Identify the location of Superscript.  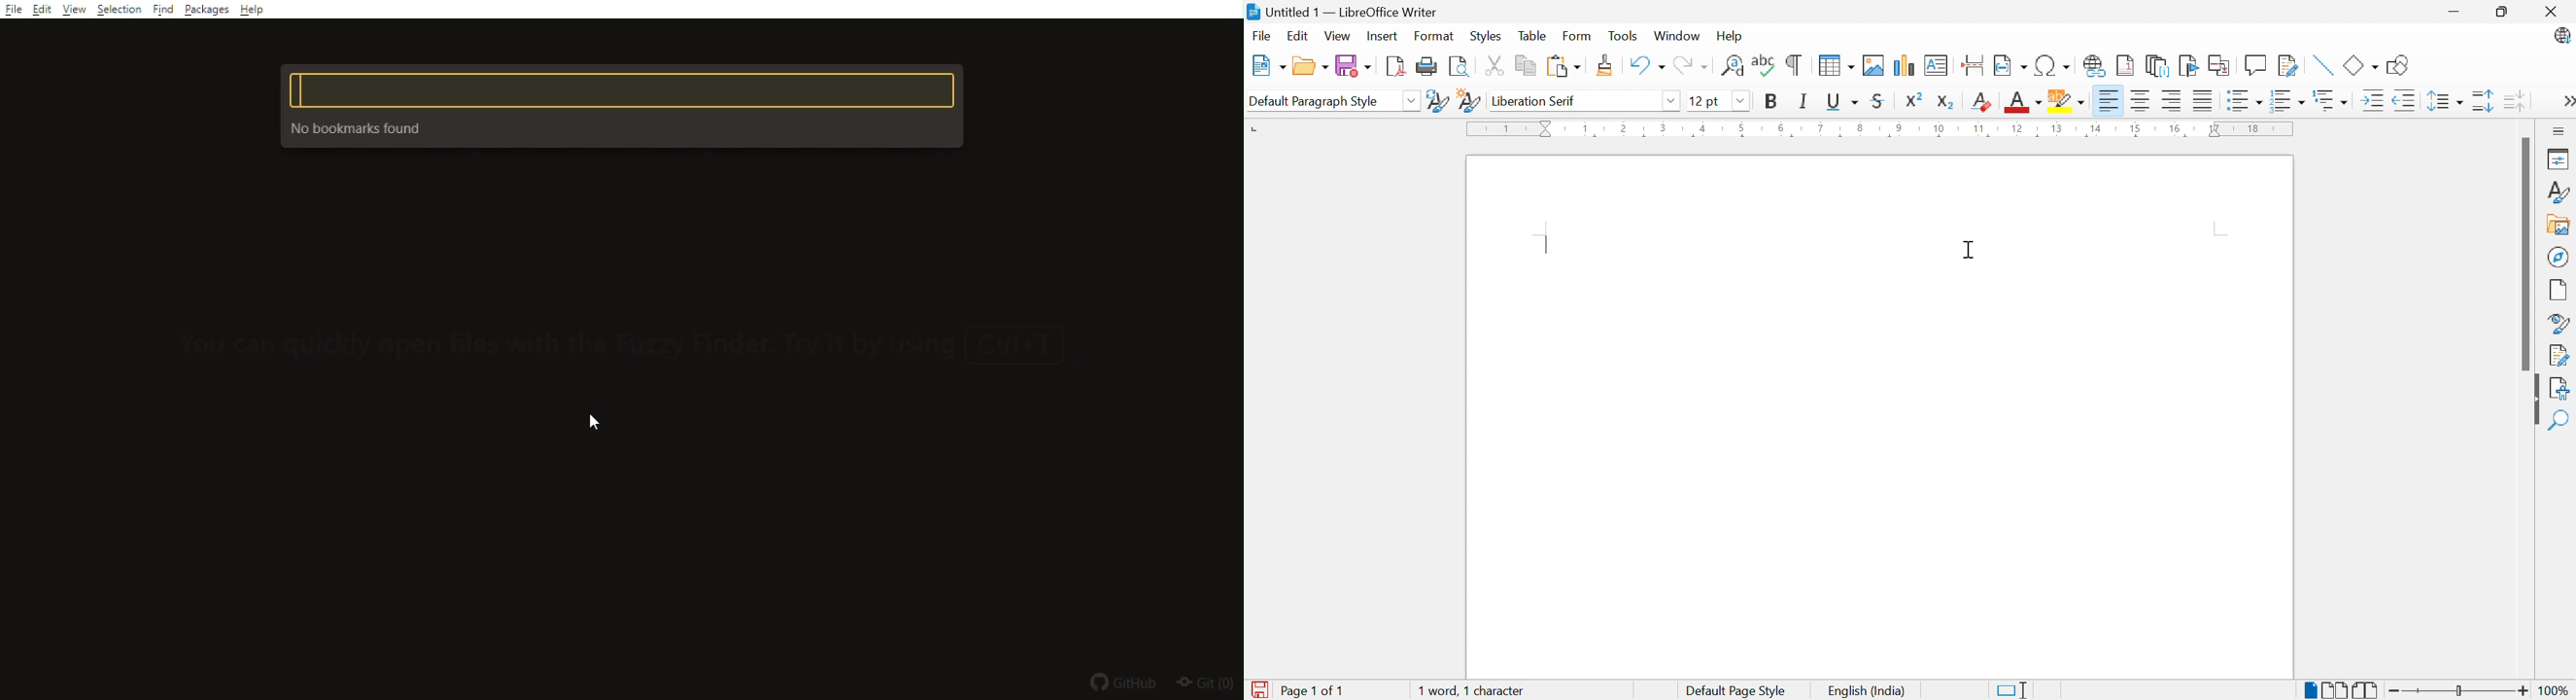
(1913, 100).